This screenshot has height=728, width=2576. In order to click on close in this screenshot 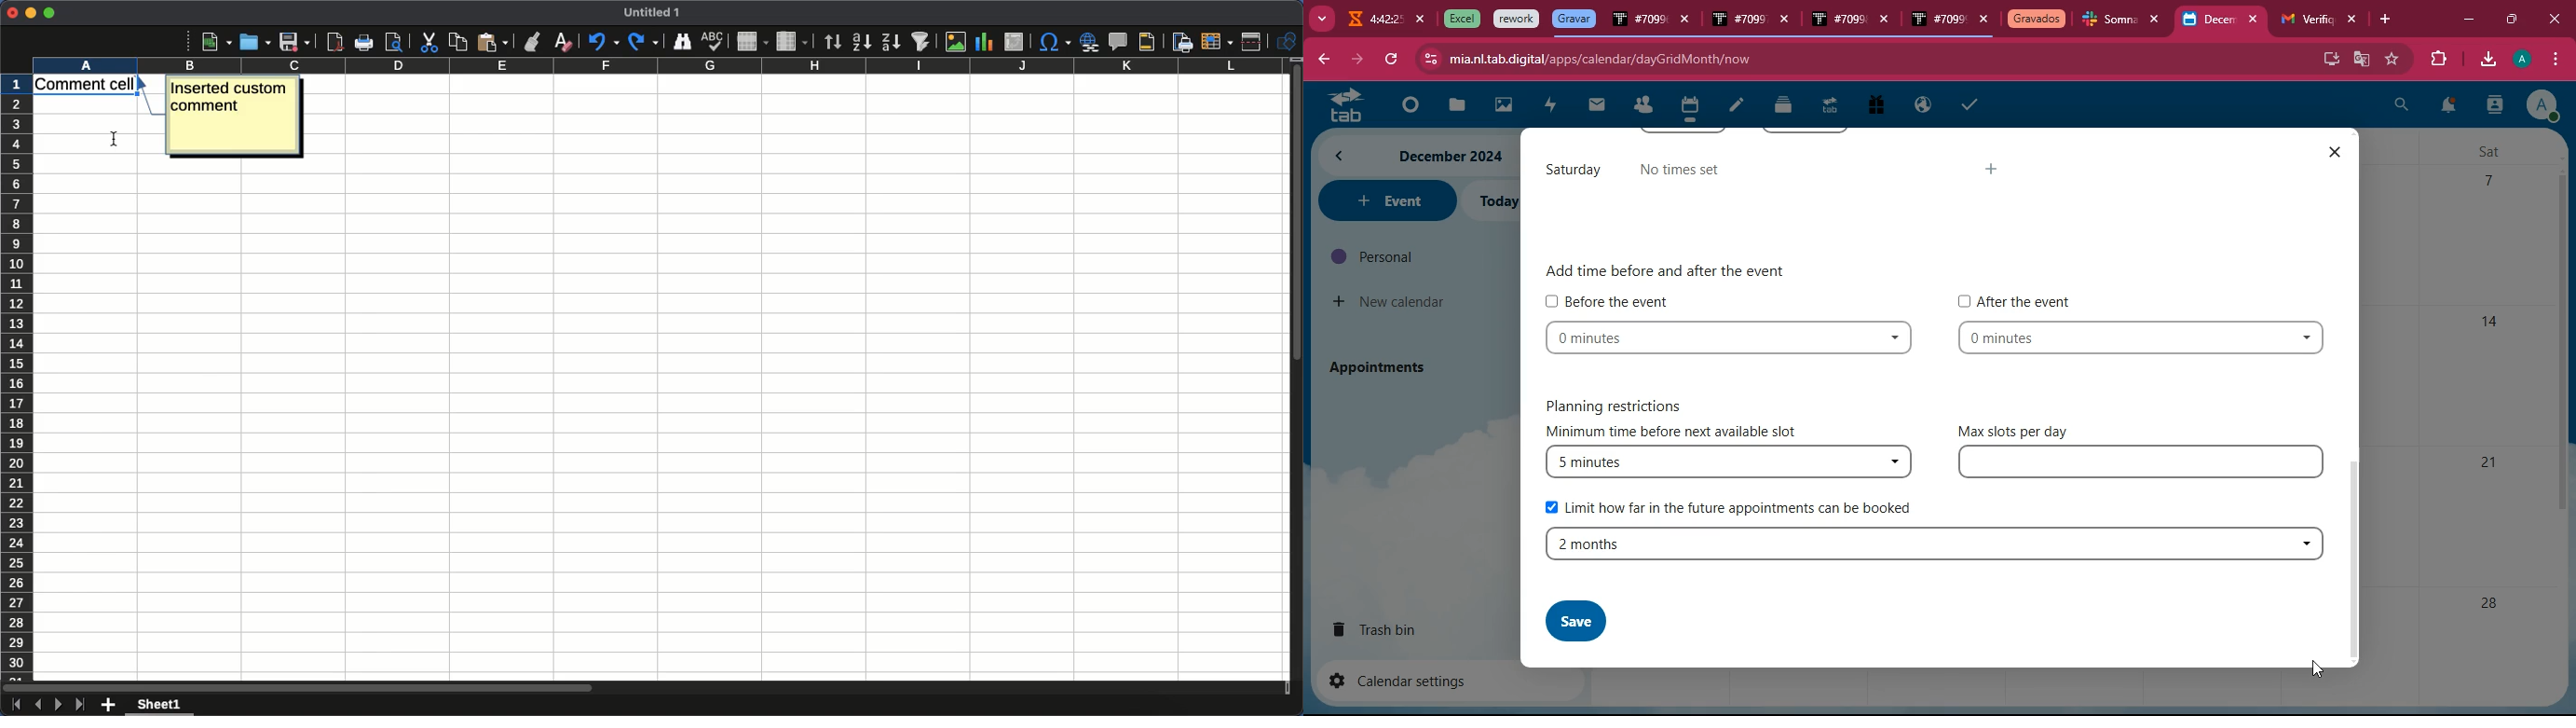, I will do `click(1422, 20)`.